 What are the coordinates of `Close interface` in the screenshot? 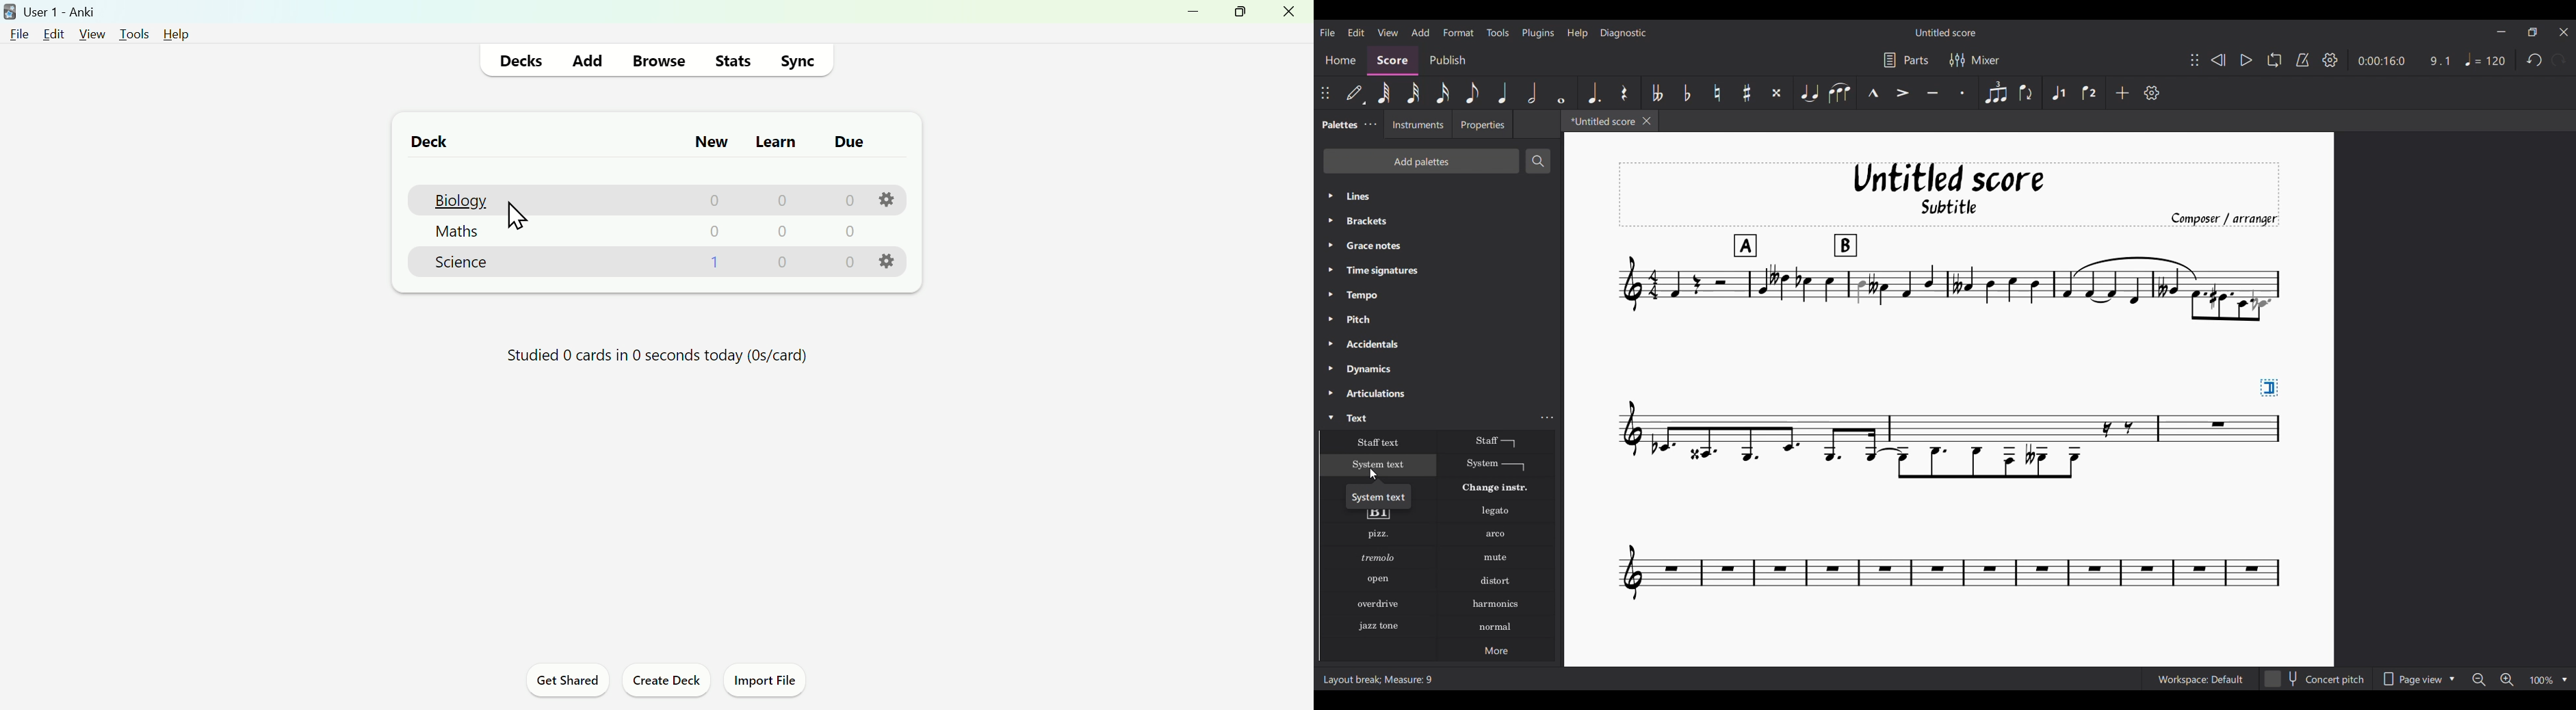 It's located at (2564, 32).